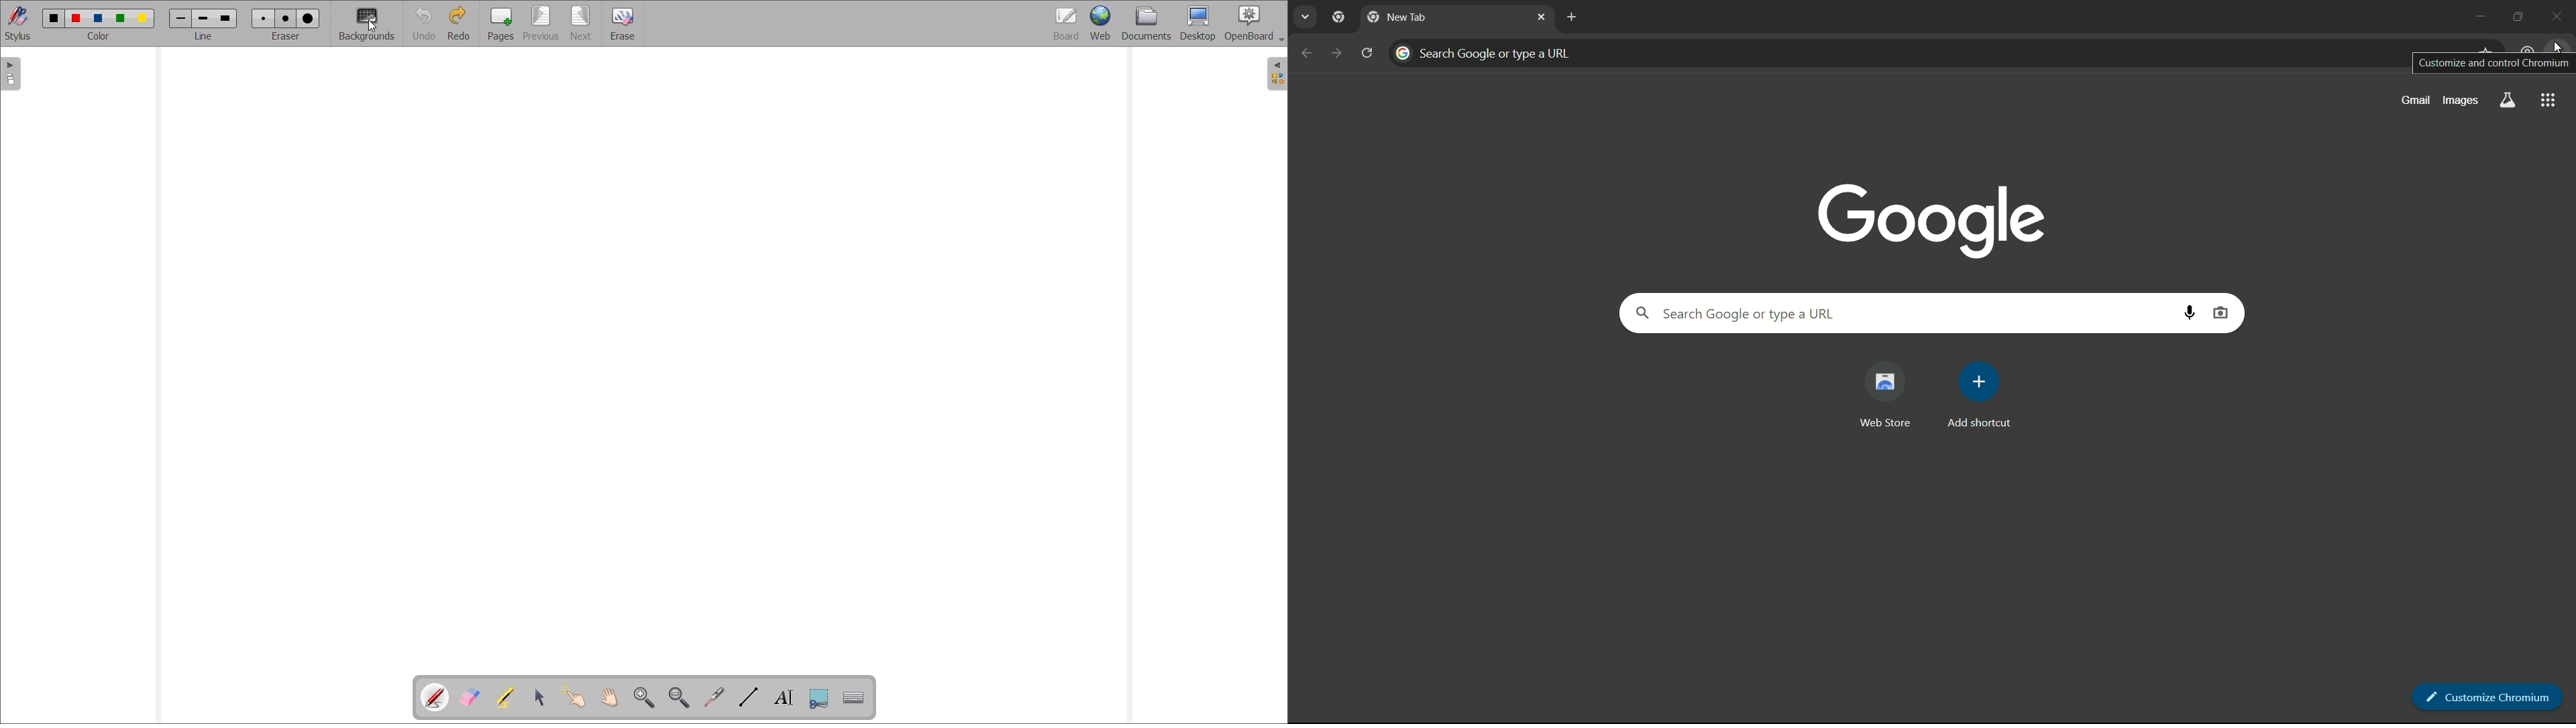  I want to click on Annotate document, so click(435, 698).